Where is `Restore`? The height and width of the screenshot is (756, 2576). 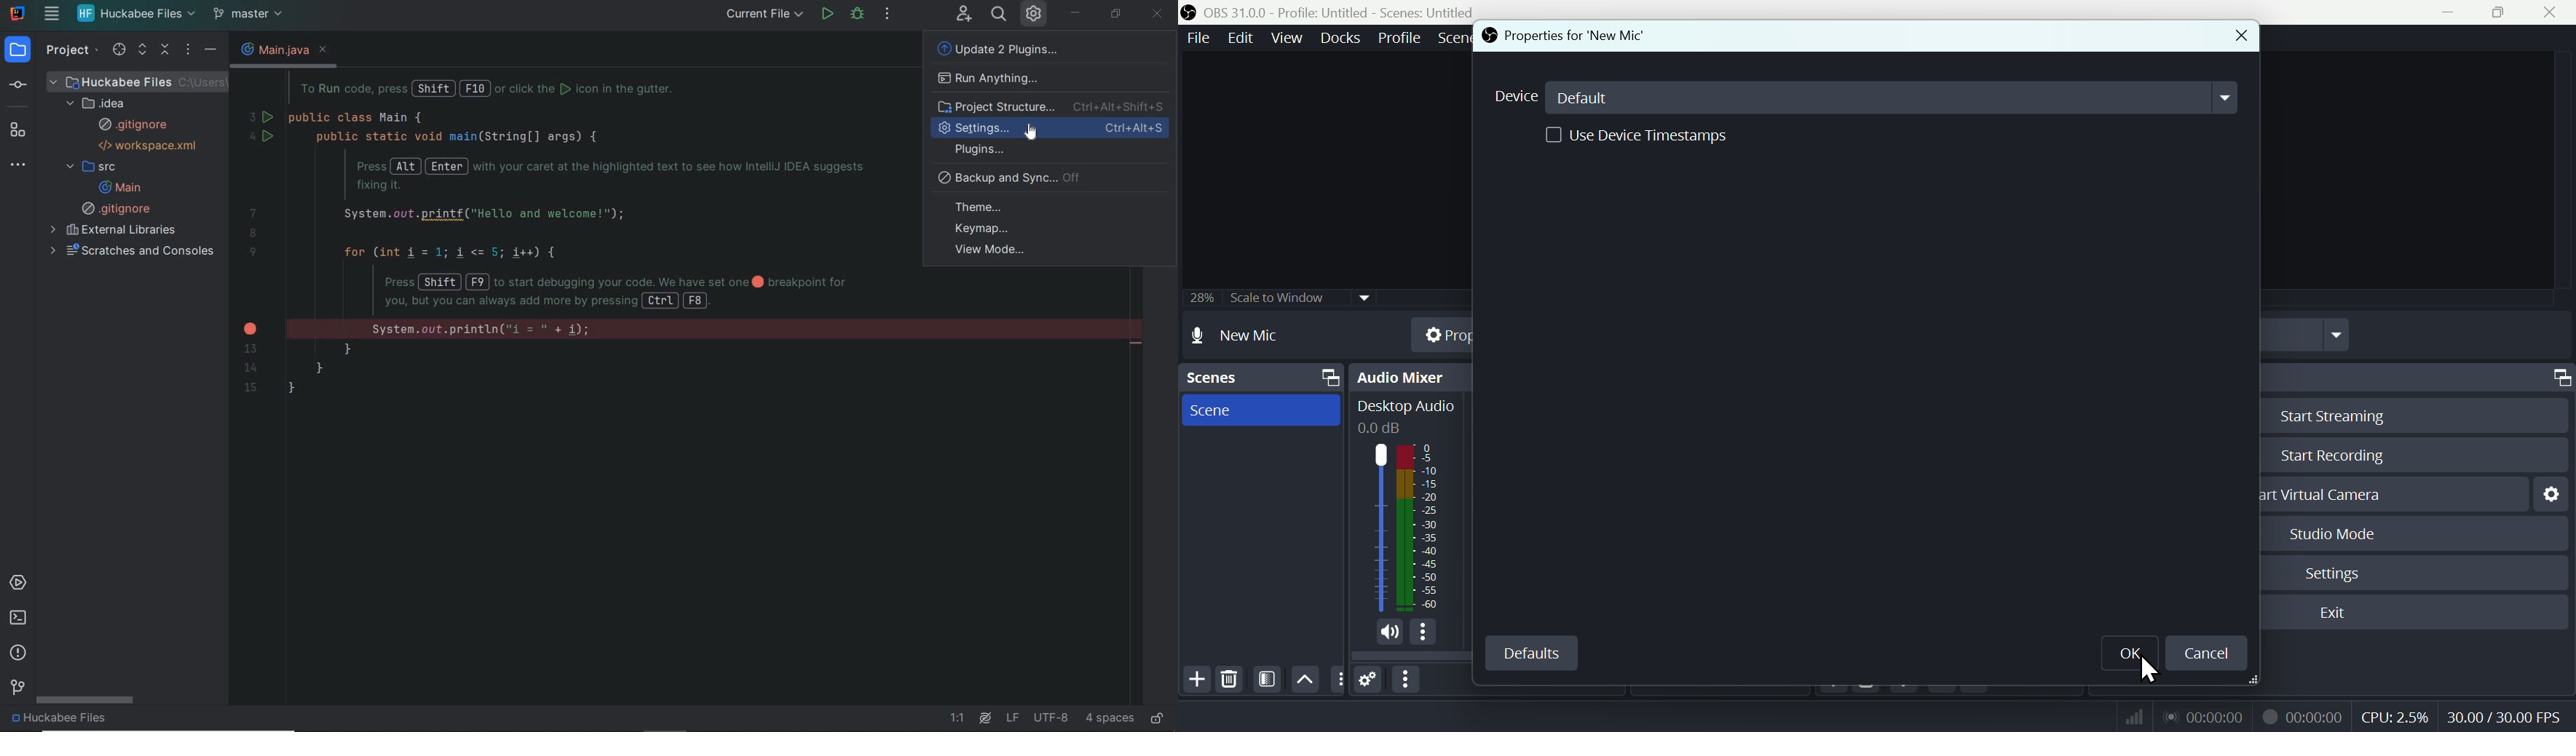 Restore is located at coordinates (2502, 12).